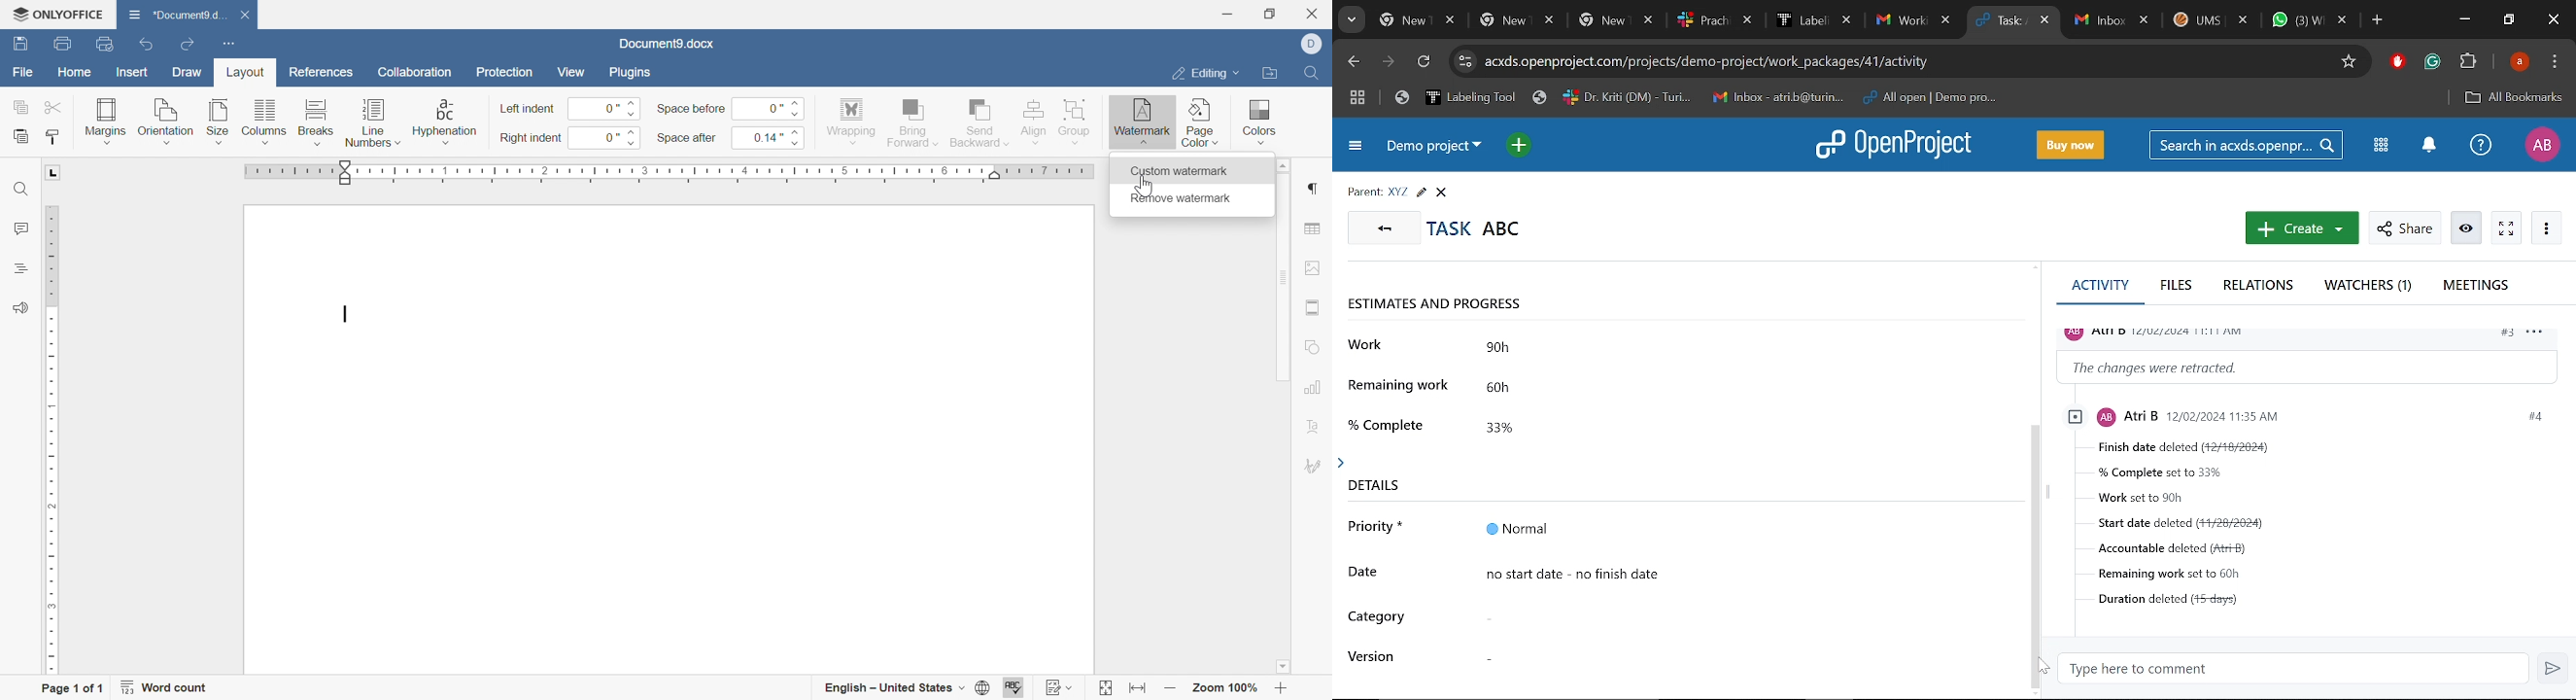 The height and width of the screenshot is (700, 2576). Describe the element at coordinates (766, 137) in the screenshot. I see `0.14` at that location.